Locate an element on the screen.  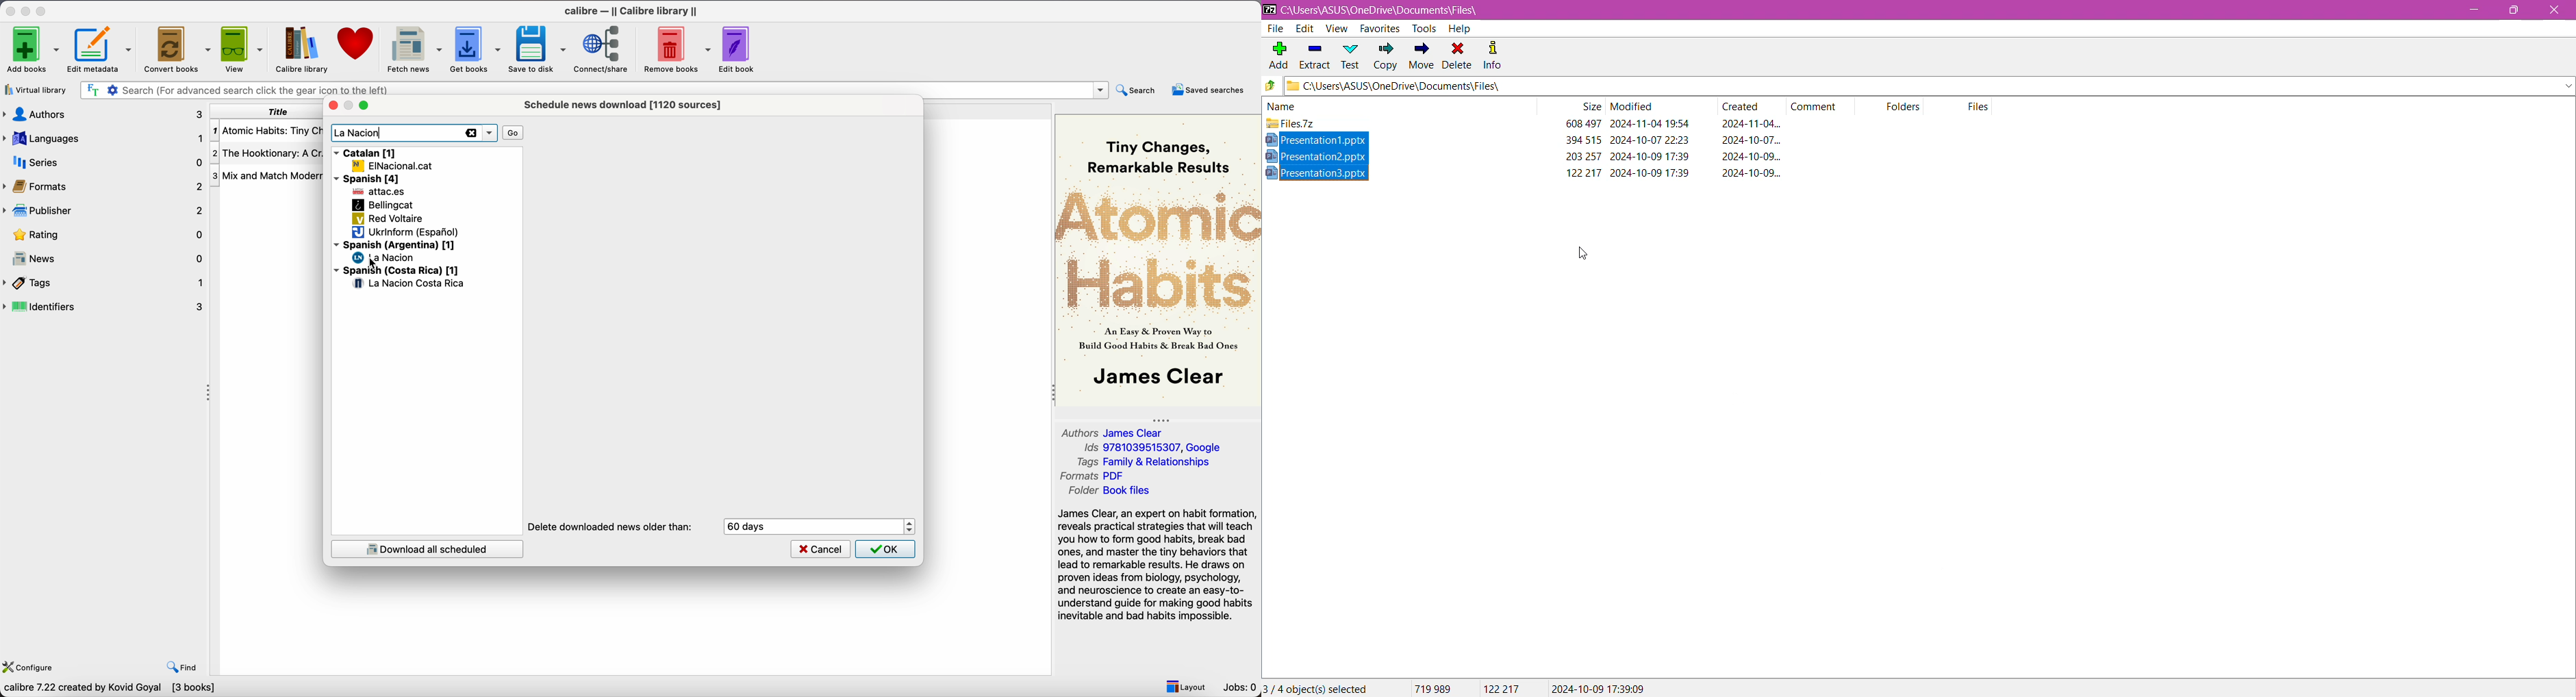
virtual library is located at coordinates (35, 90).